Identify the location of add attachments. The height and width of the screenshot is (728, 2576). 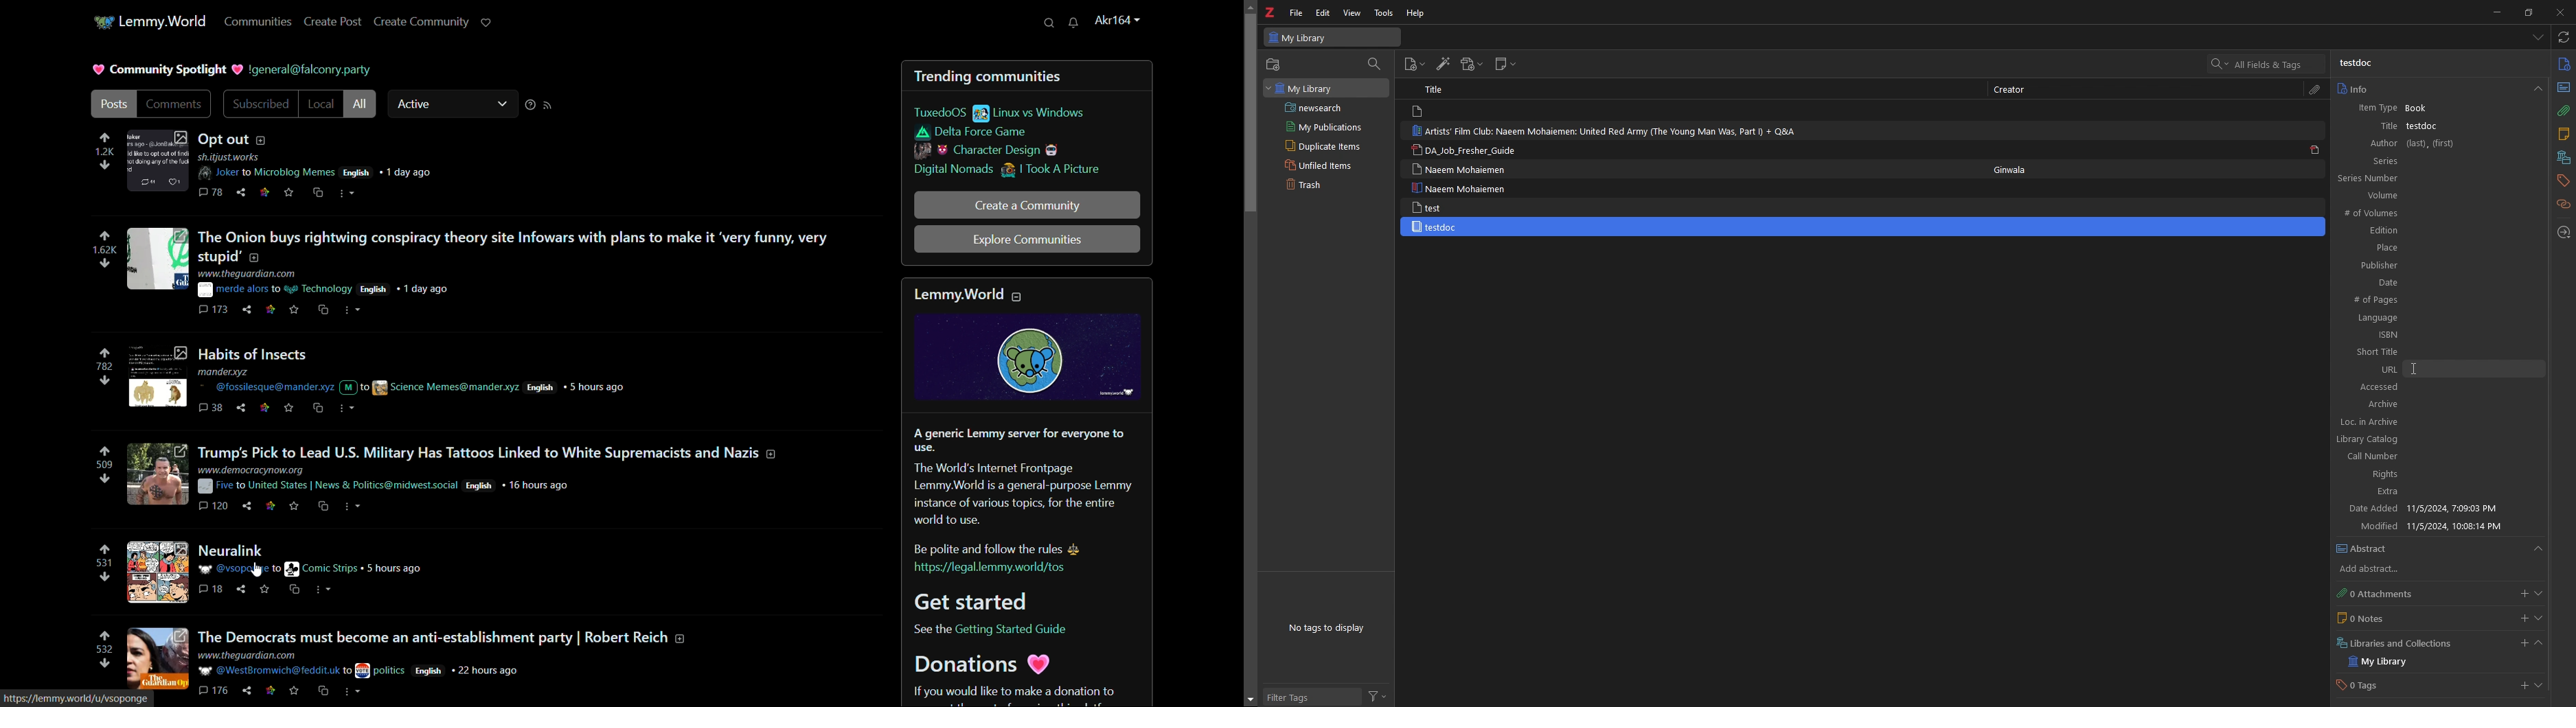
(2522, 593).